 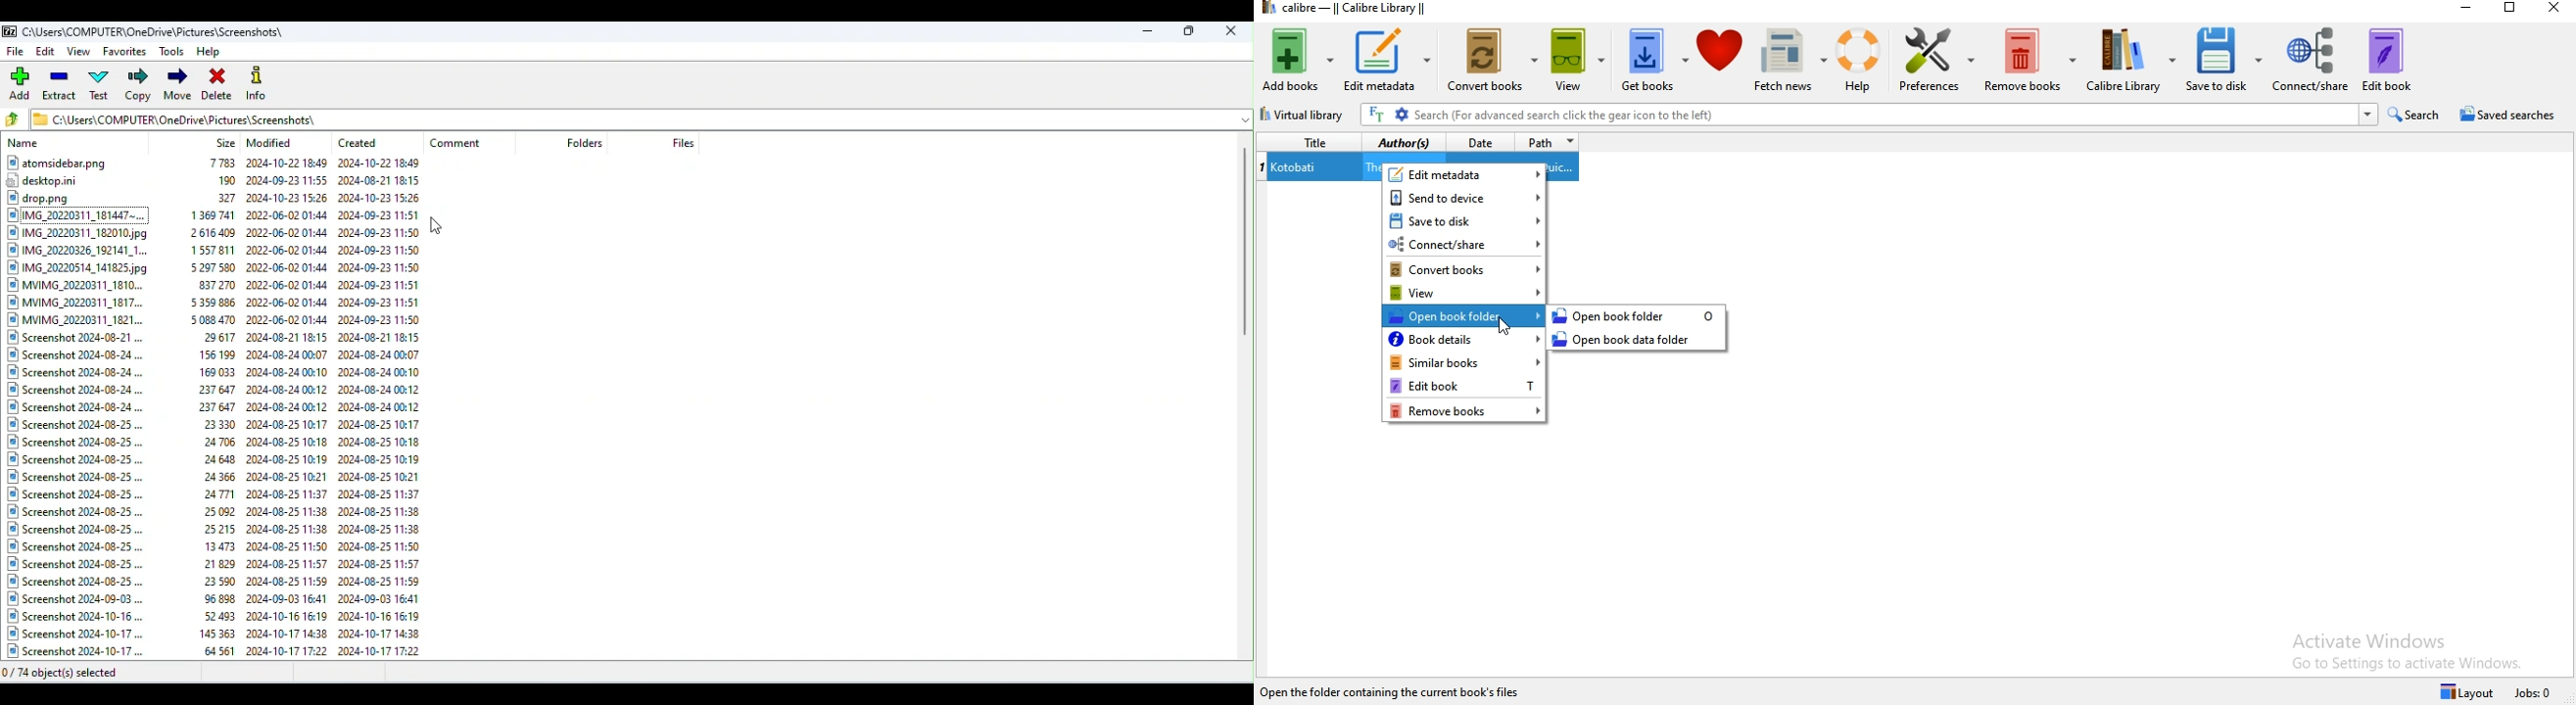 I want to click on layout, so click(x=2465, y=690).